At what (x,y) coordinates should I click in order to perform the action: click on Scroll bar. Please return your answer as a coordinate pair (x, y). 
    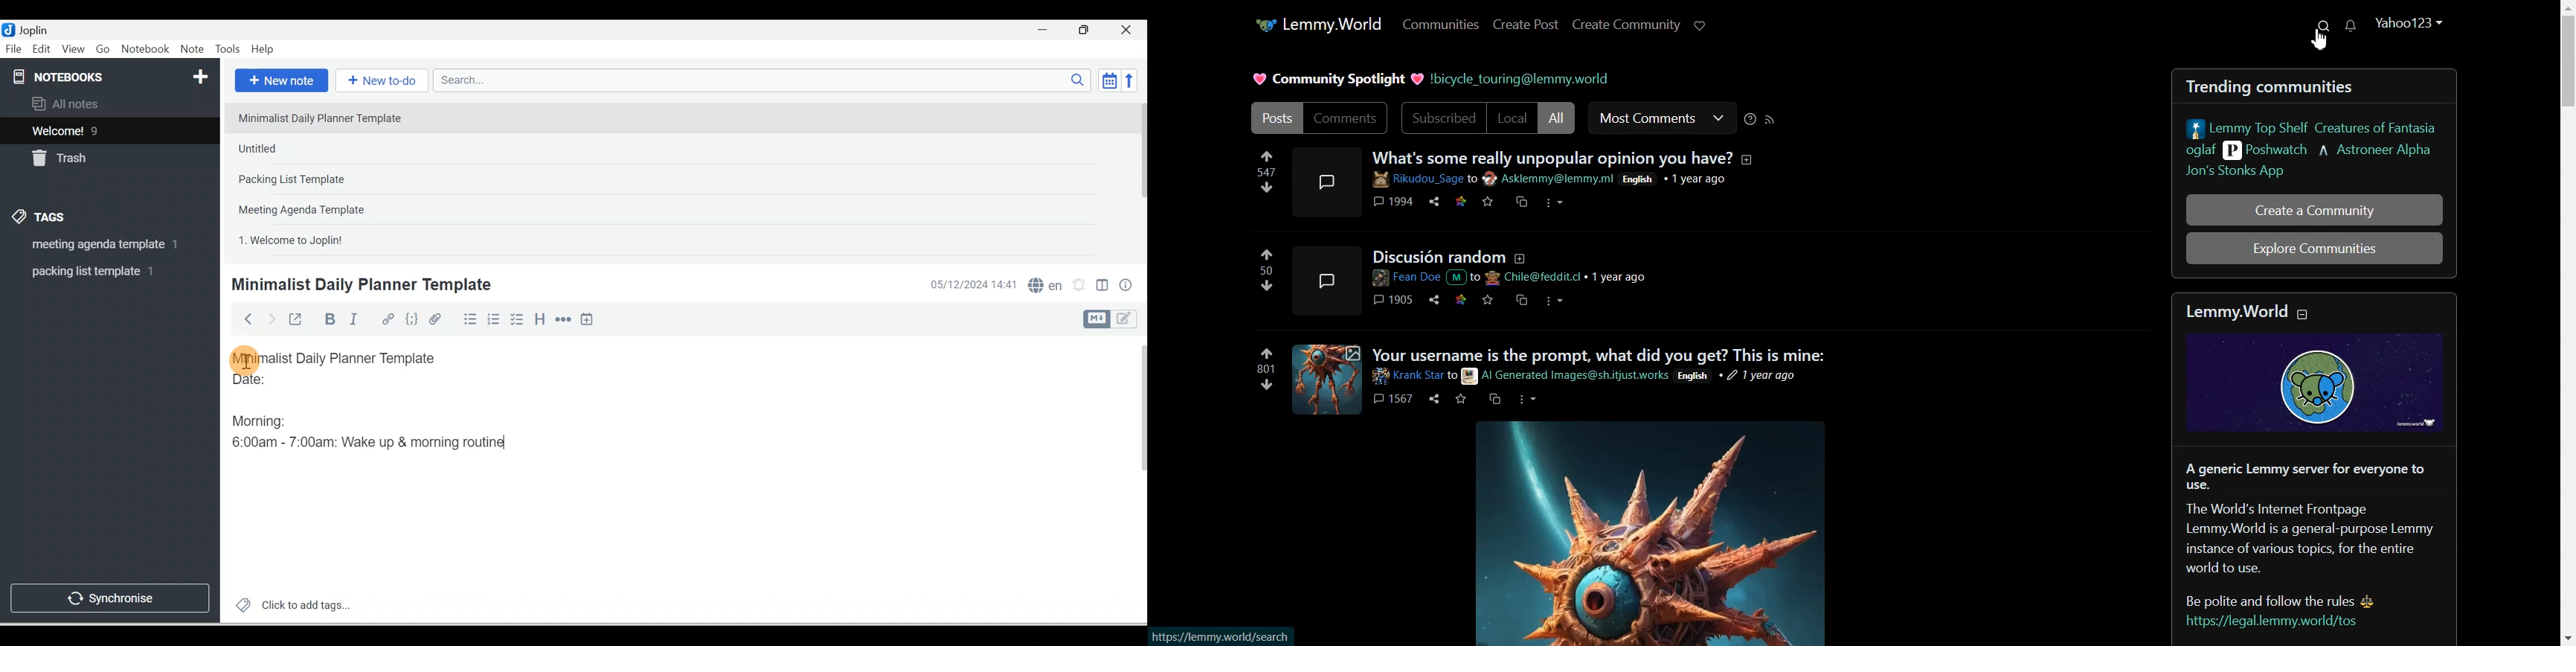
    Looking at the image, I should click on (1138, 177).